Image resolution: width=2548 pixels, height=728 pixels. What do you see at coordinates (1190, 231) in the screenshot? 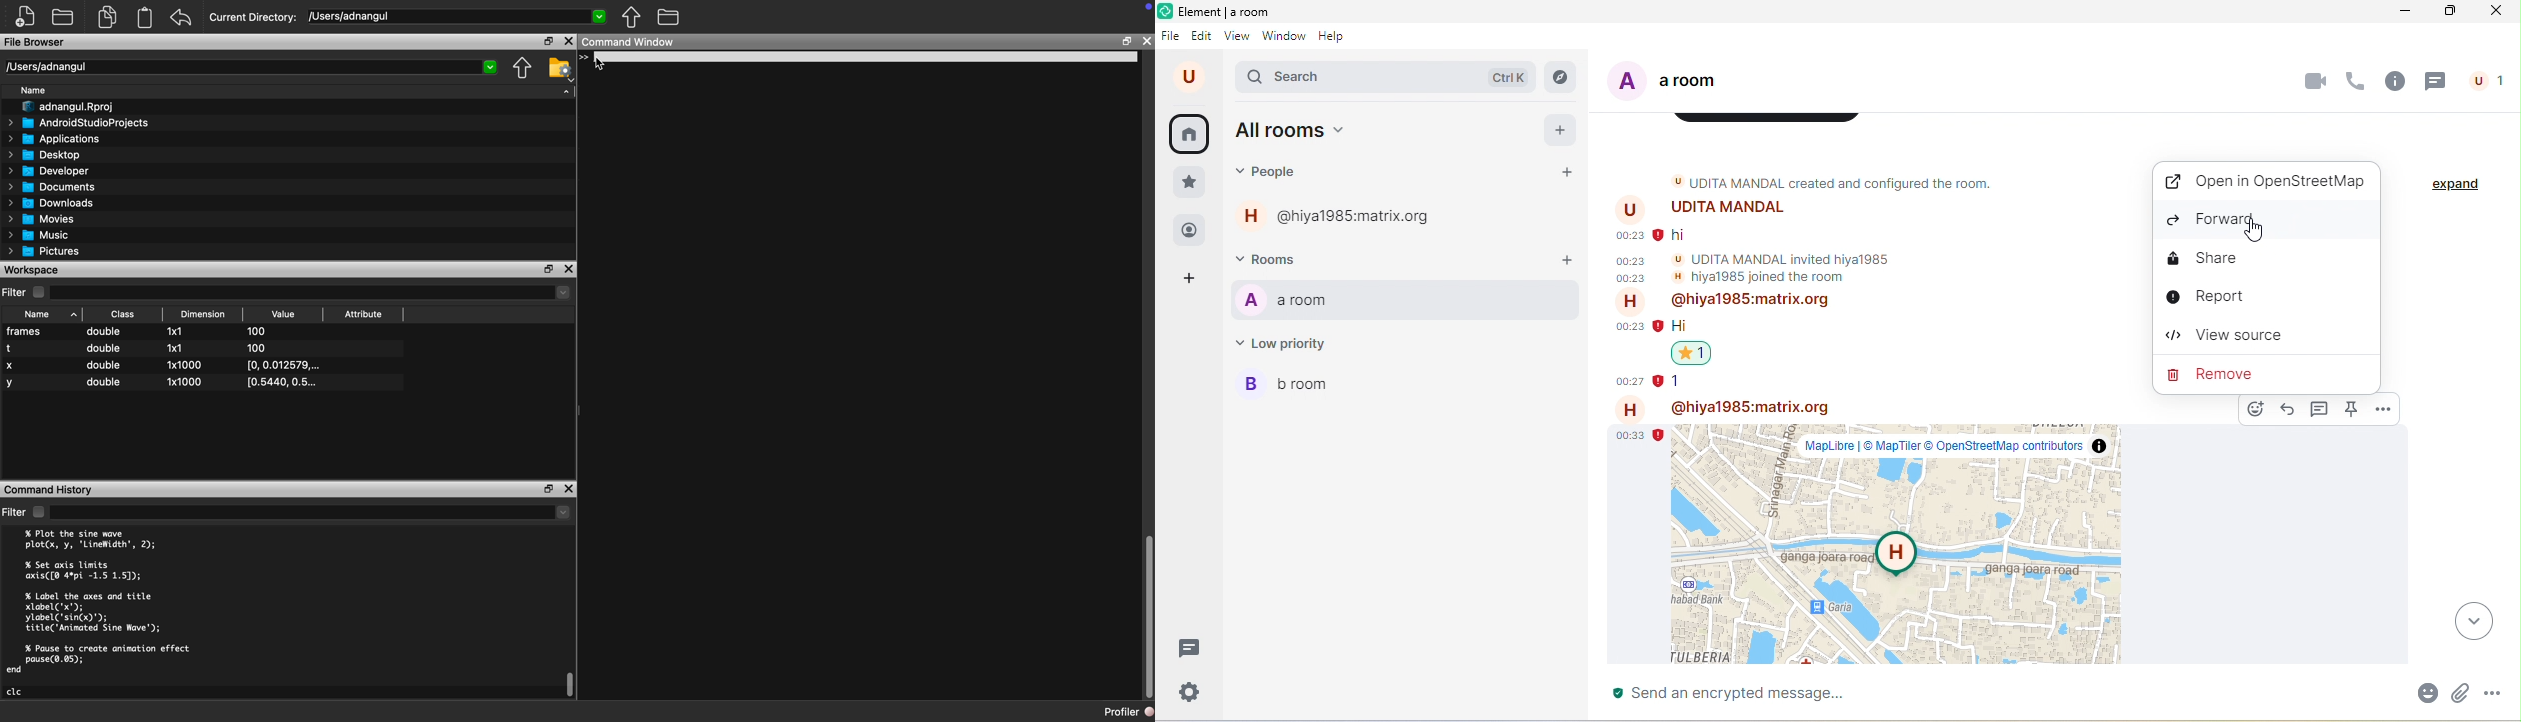
I see `people` at bounding box center [1190, 231].